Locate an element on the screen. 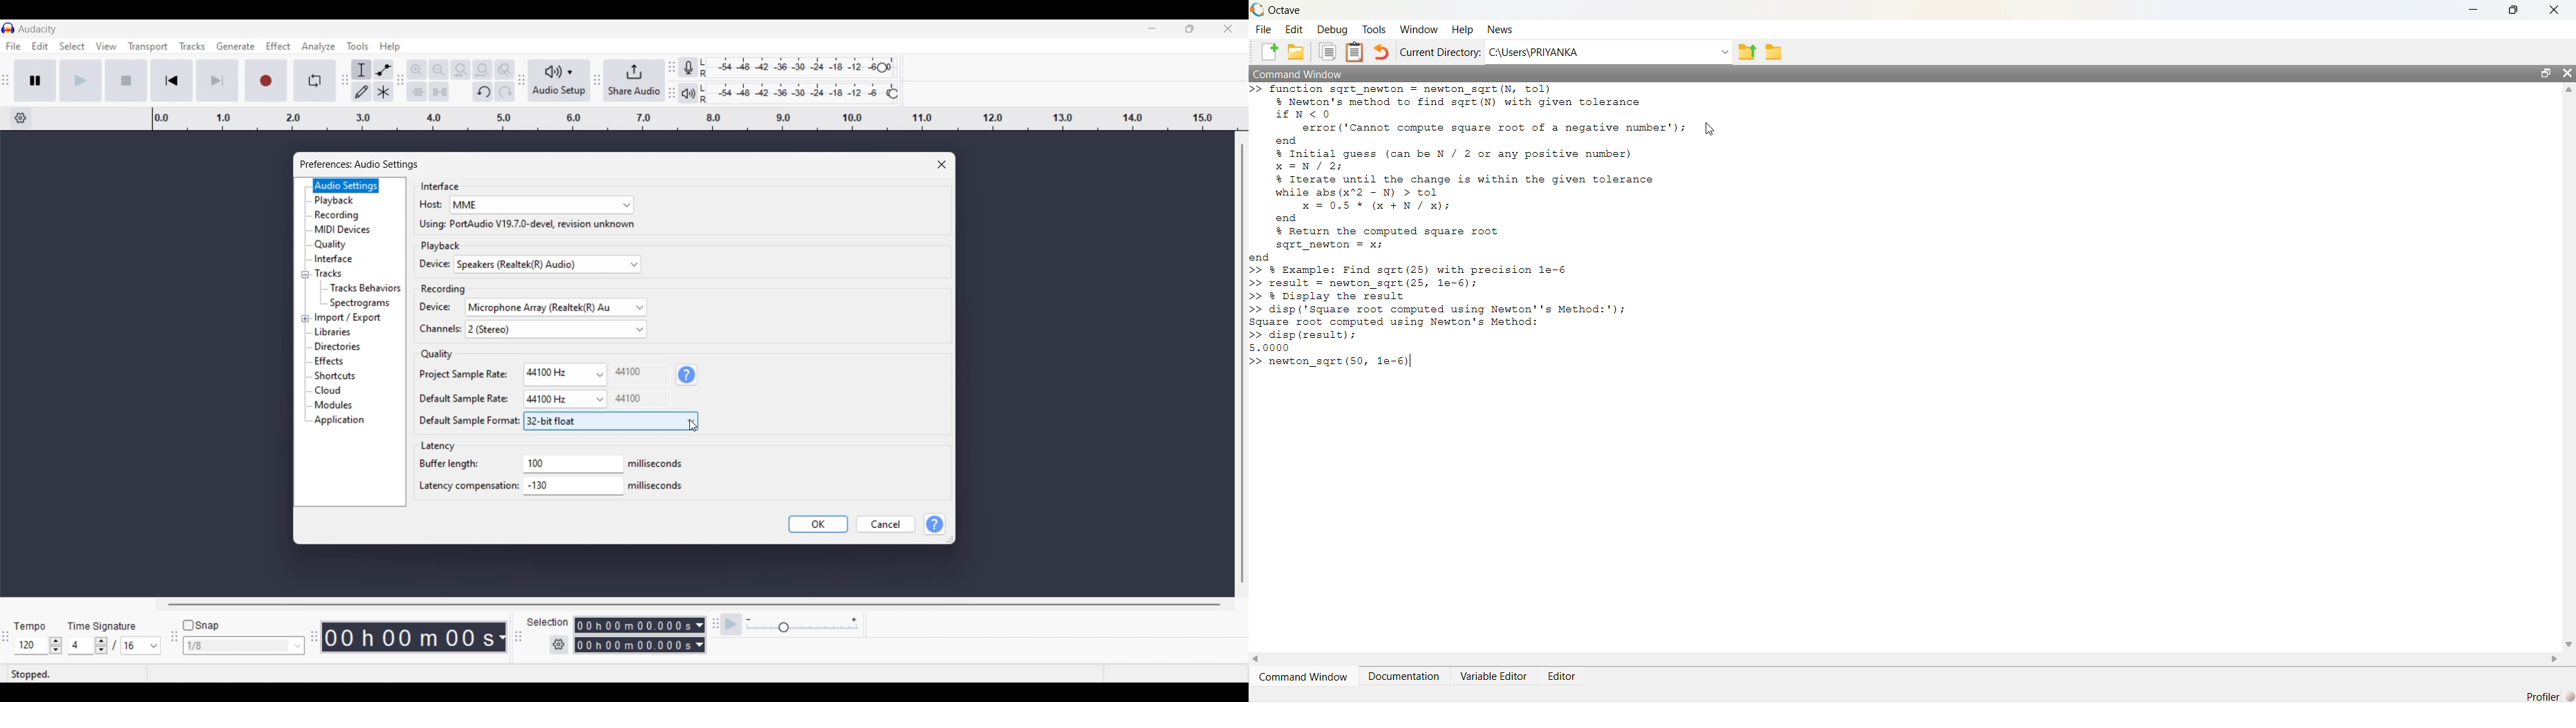  Maximize is located at coordinates (2515, 8).